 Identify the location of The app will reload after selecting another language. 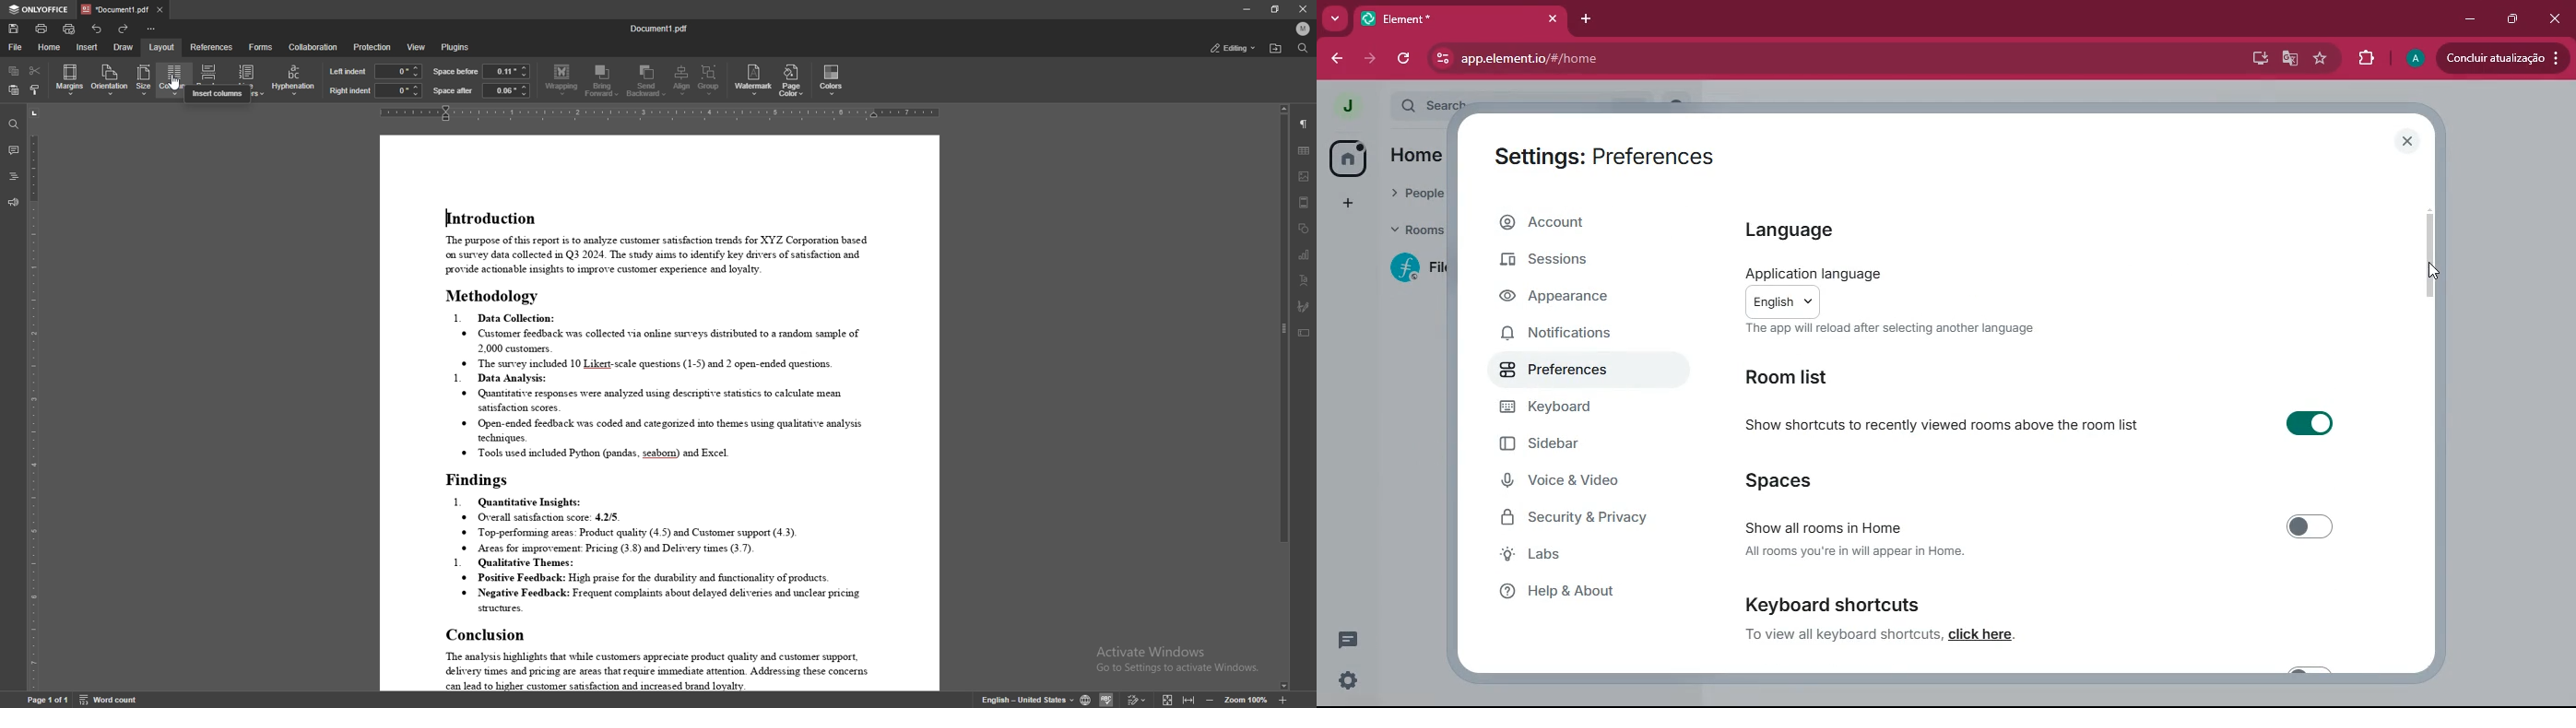
(1887, 329).